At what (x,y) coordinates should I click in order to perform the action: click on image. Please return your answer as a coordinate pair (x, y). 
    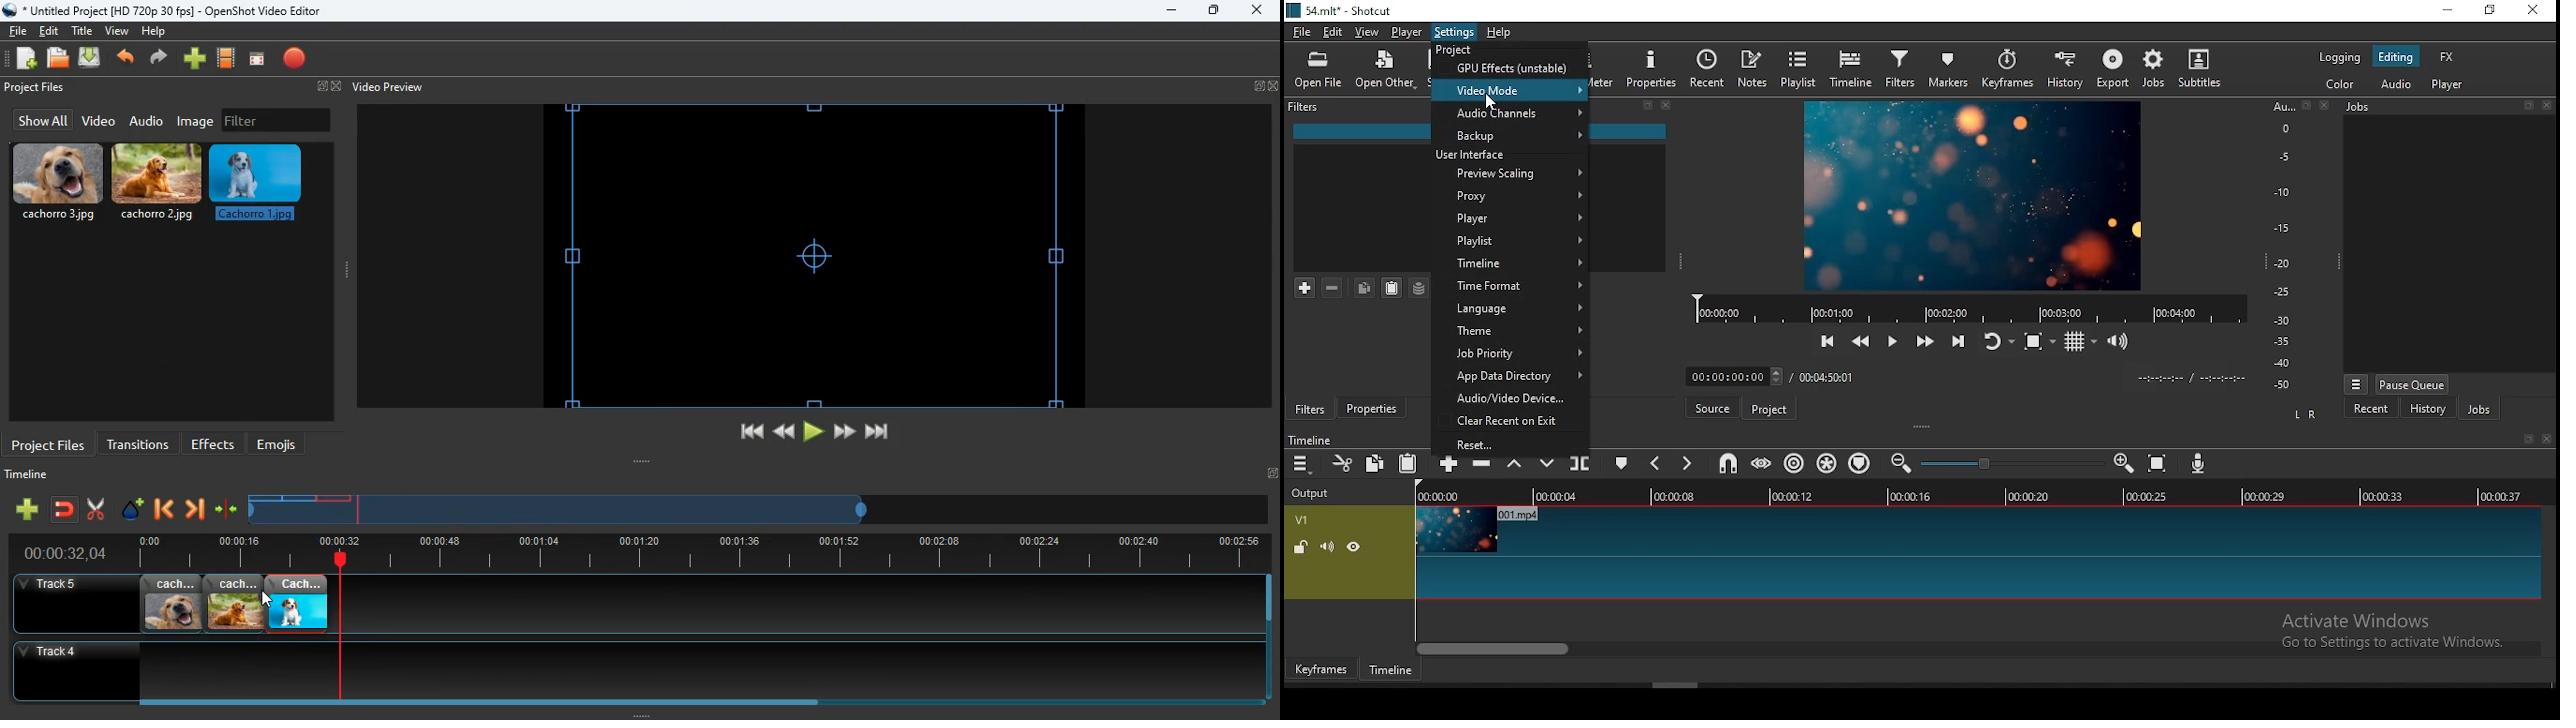
    Looking at the image, I should click on (1969, 195).